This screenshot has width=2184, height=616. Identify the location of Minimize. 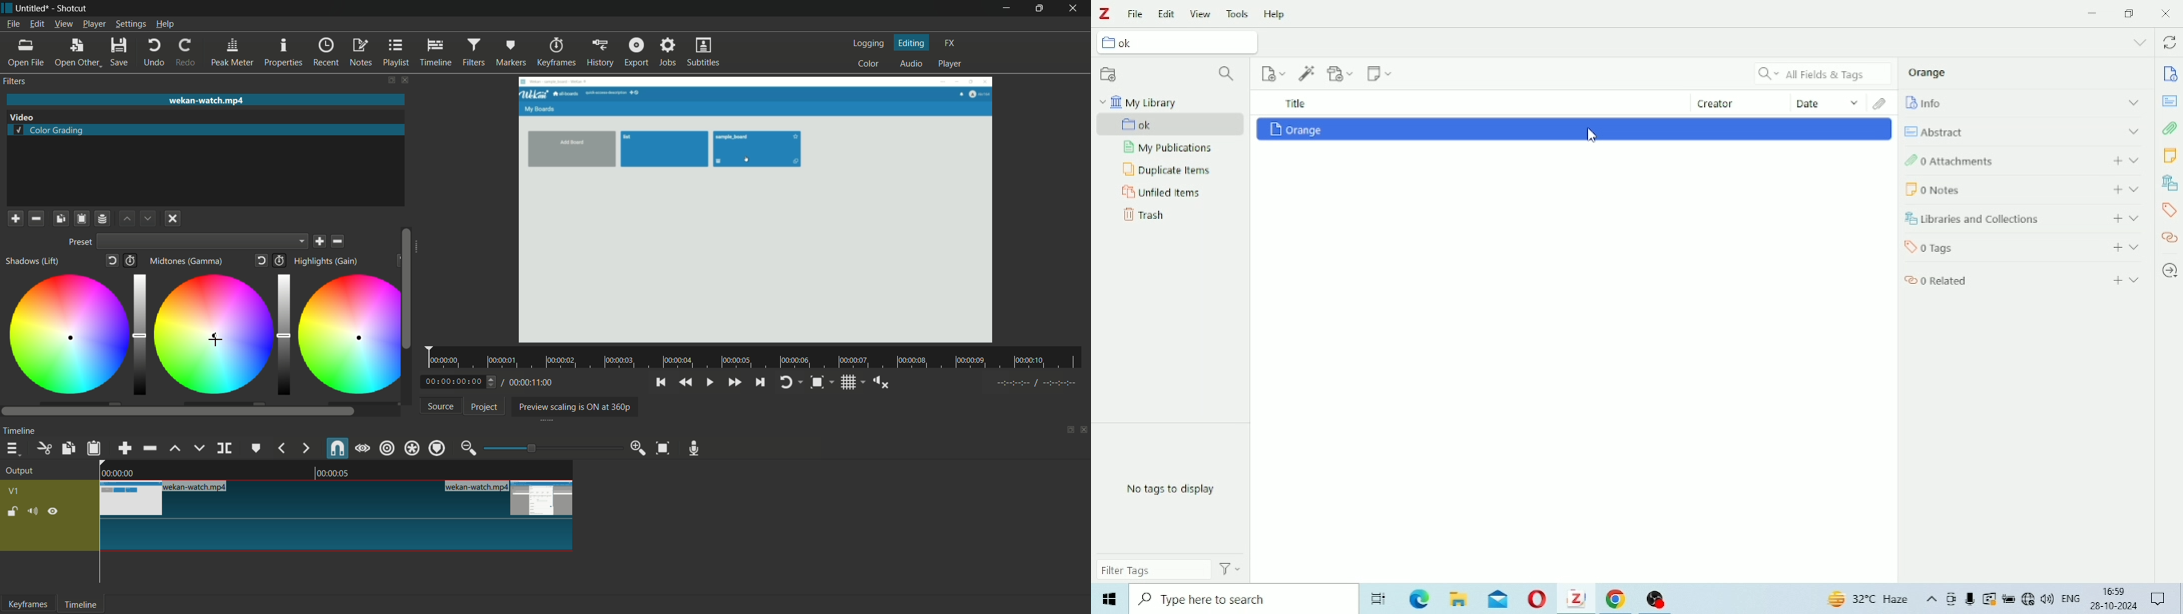
(2092, 13).